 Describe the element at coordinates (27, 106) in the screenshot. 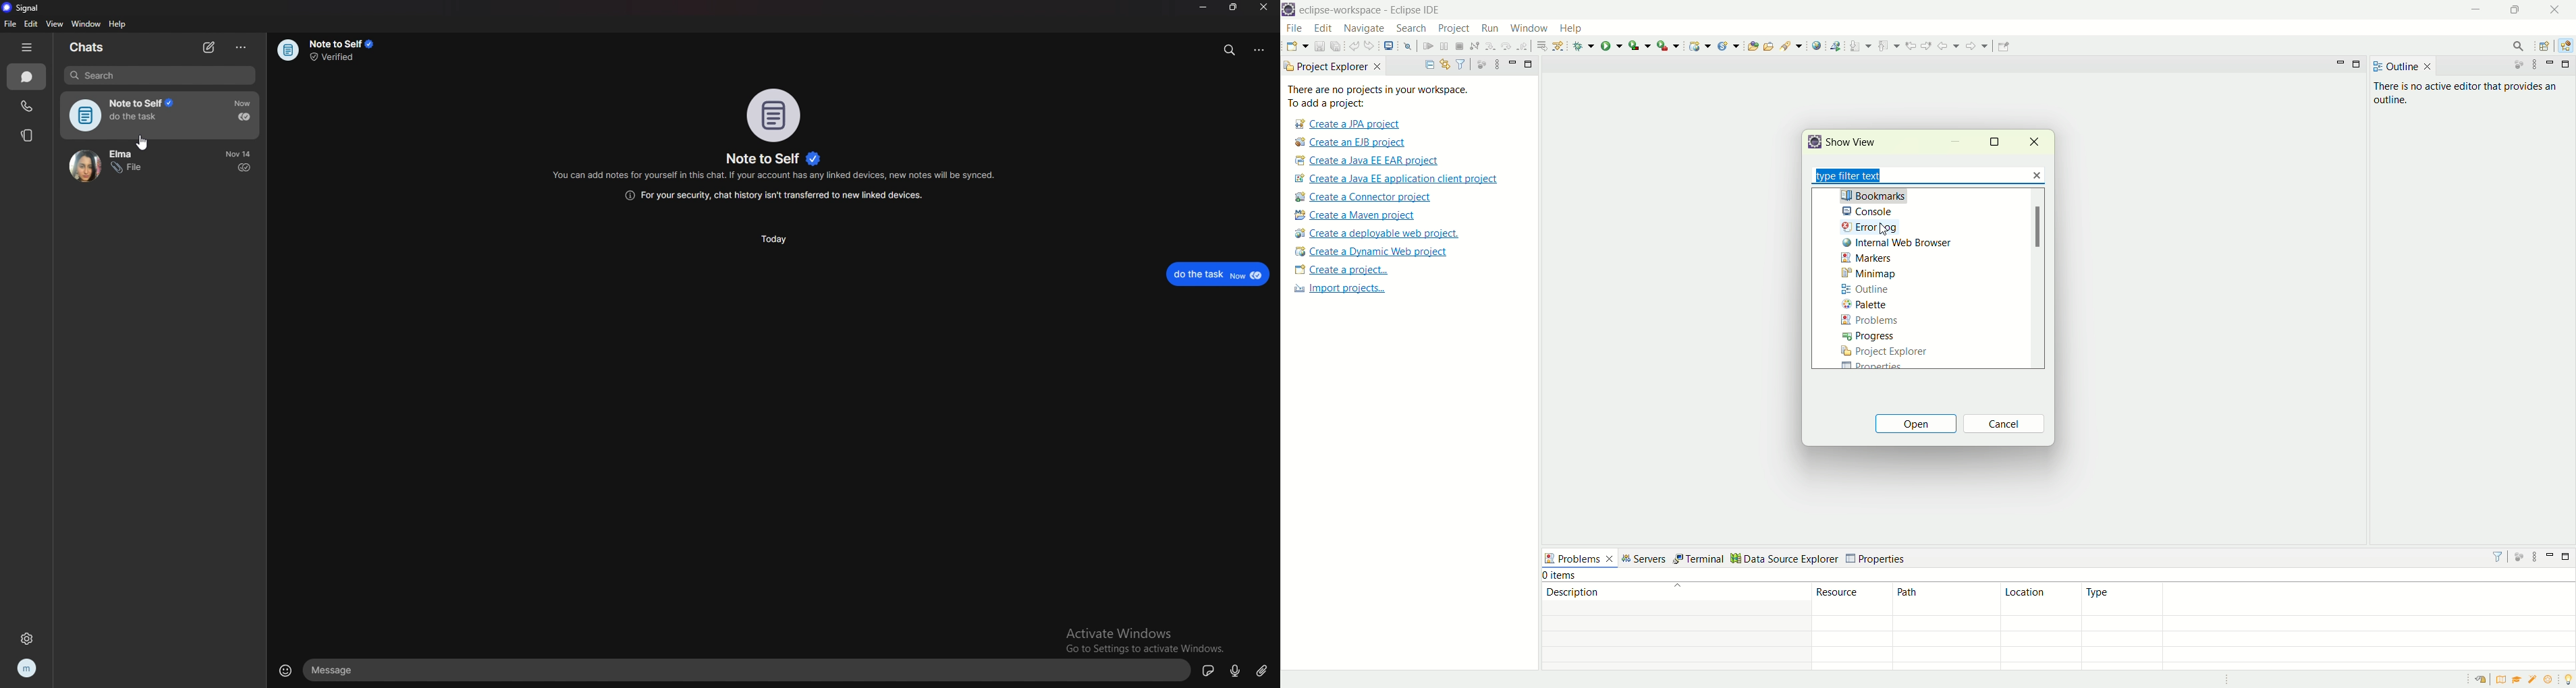

I see `calls` at that location.